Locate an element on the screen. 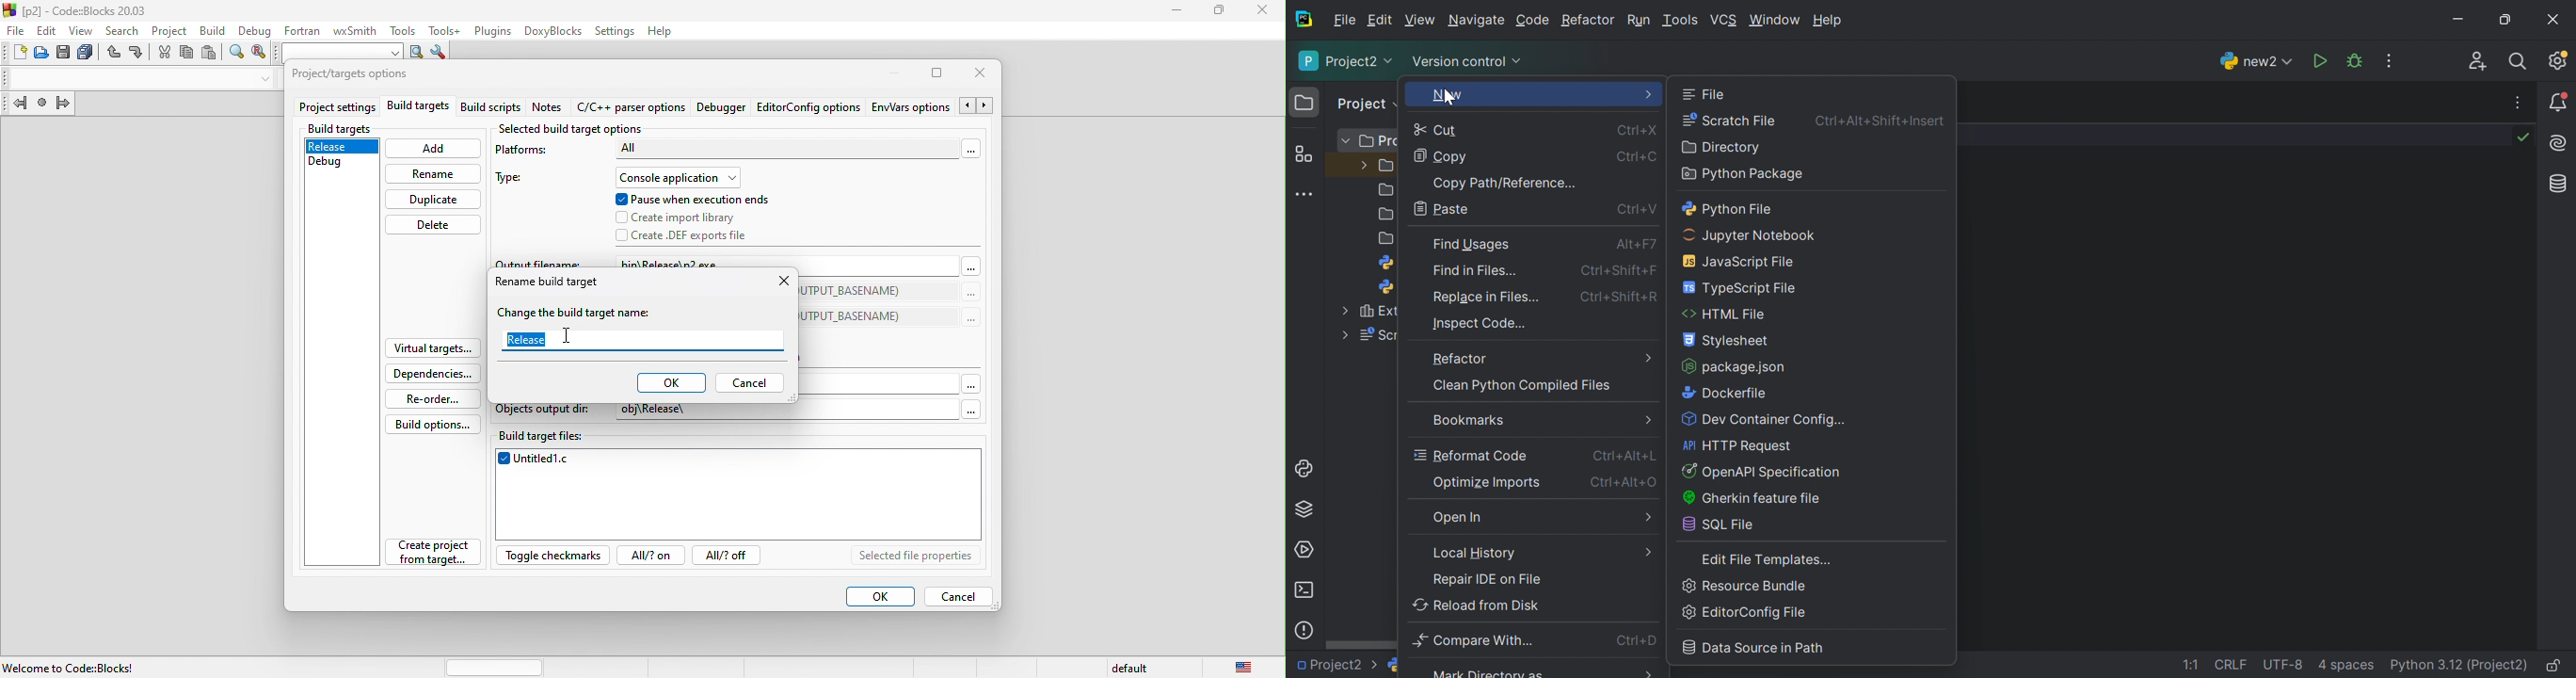 This screenshot has height=700, width=2576. build targets is located at coordinates (342, 128).